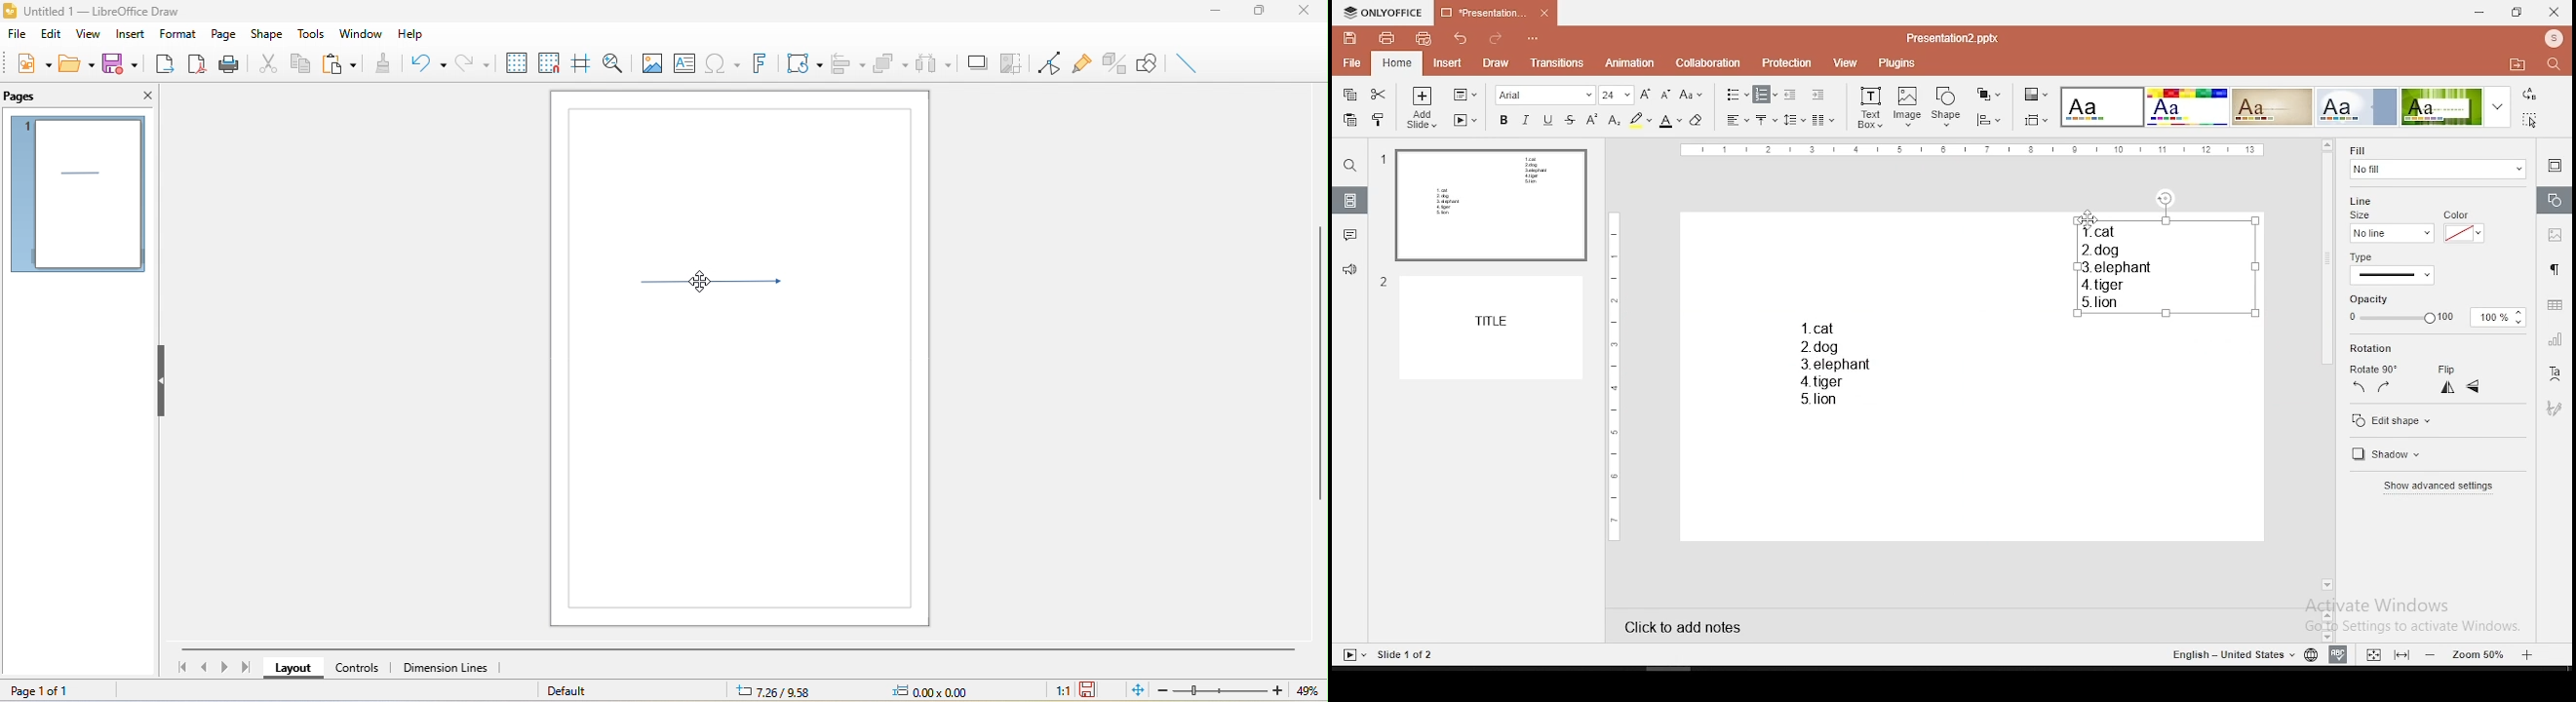 The image size is (2576, 728). Describe the element at coordinates (290, 669) in the screenshot. I see `layout` at that location.